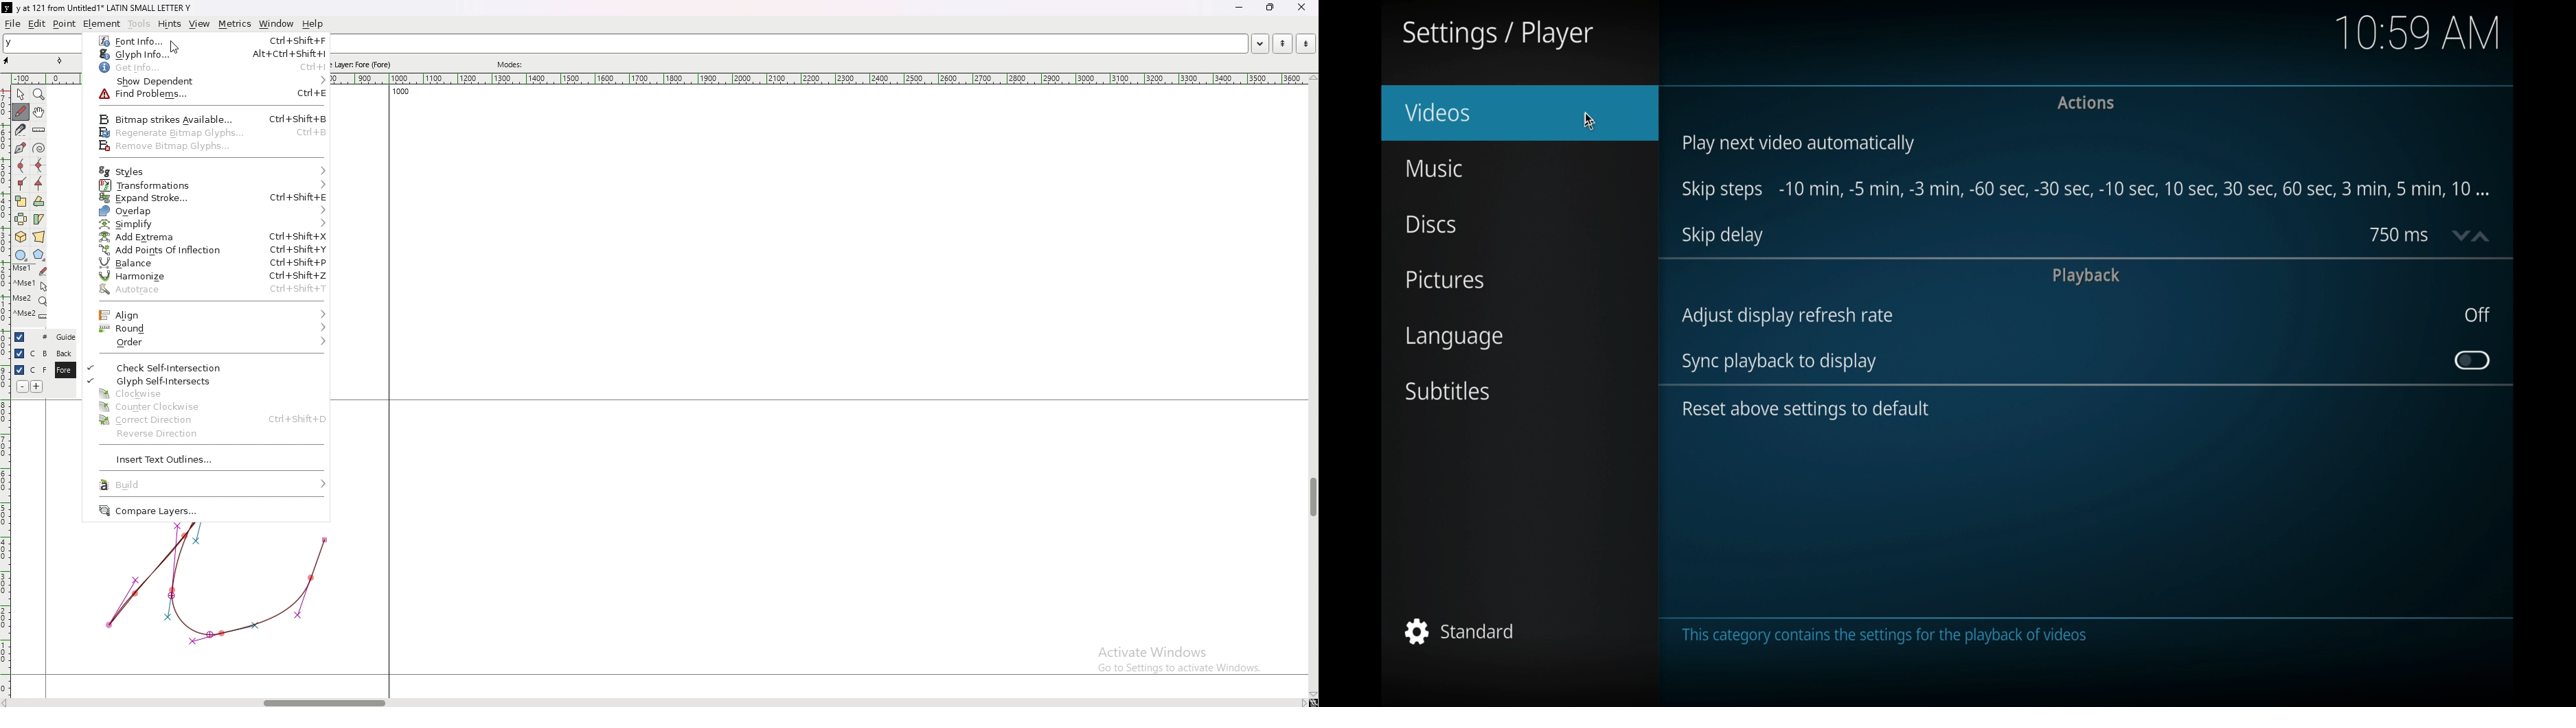 The width and height of the screenshot is (2576, 728). Describe the element at coordinates (21, 201) in the screenshot. I see `scale the selection` at that location.